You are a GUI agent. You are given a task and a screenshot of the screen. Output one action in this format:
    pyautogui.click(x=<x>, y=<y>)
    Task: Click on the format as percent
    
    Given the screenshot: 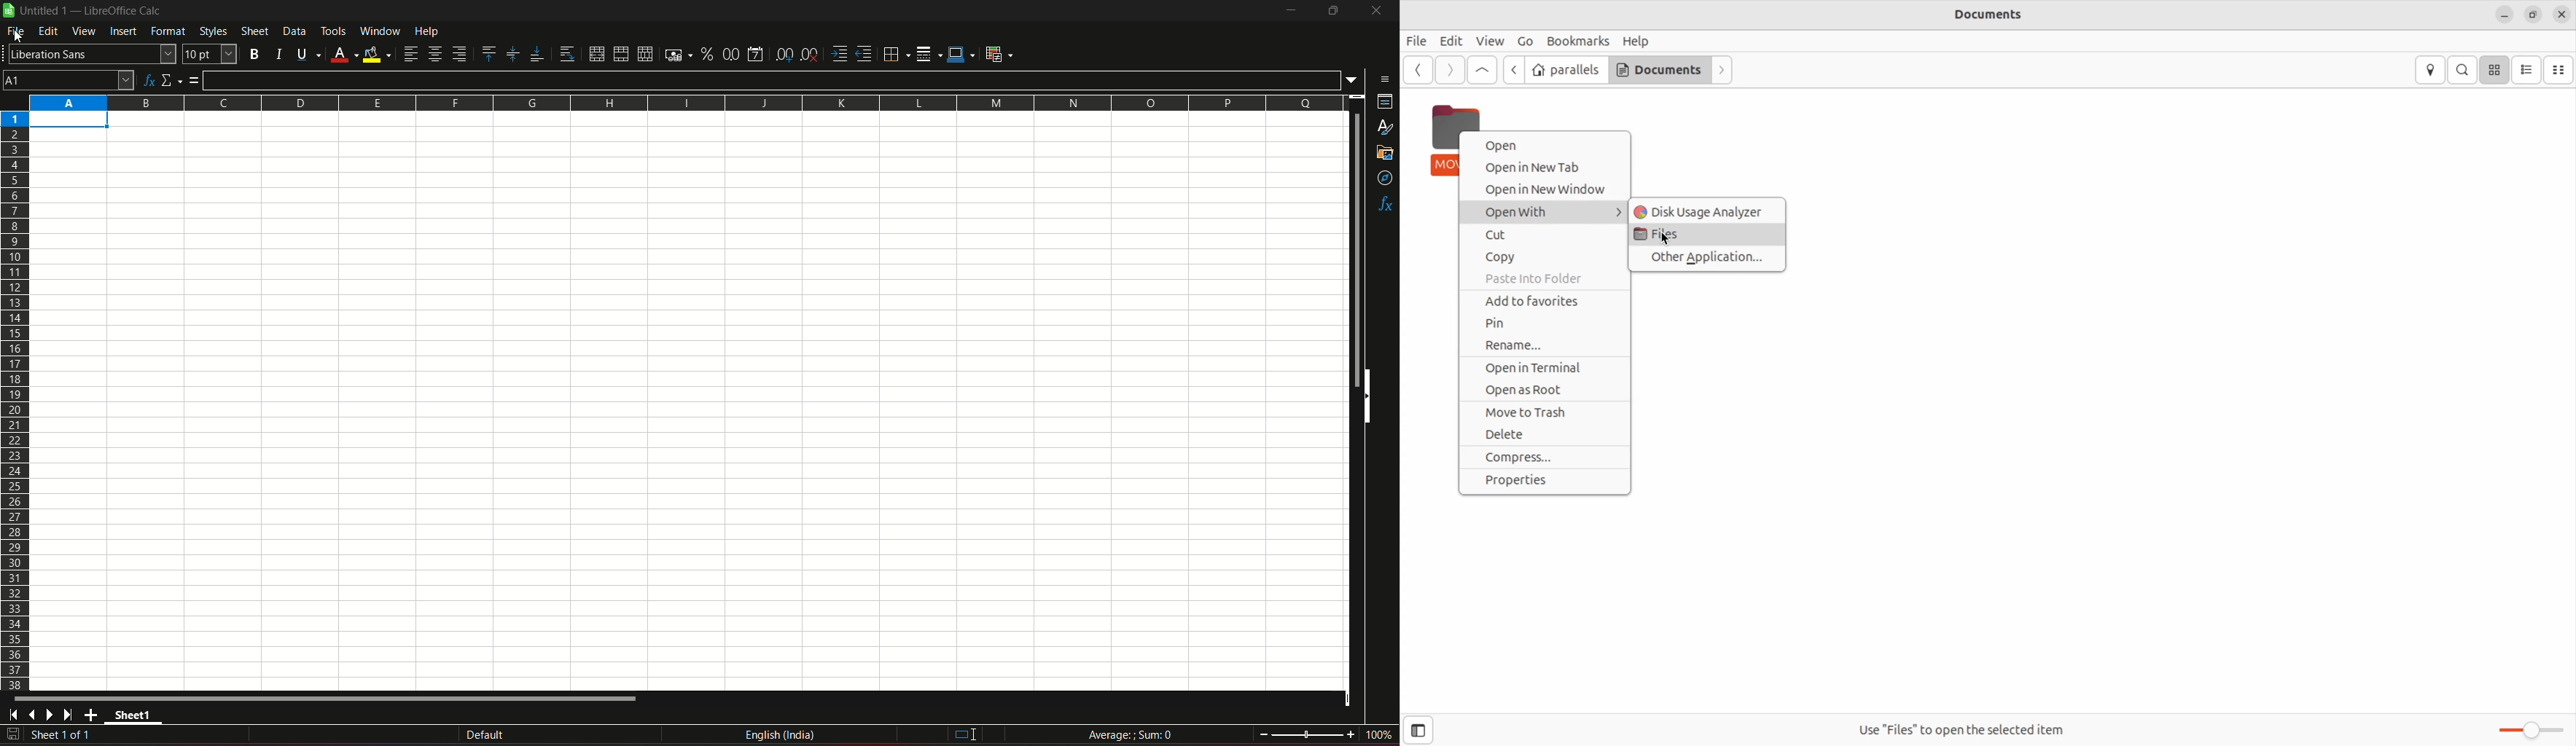 What is the action you would take?
    pyautogui.click(x=706, y=55)
    